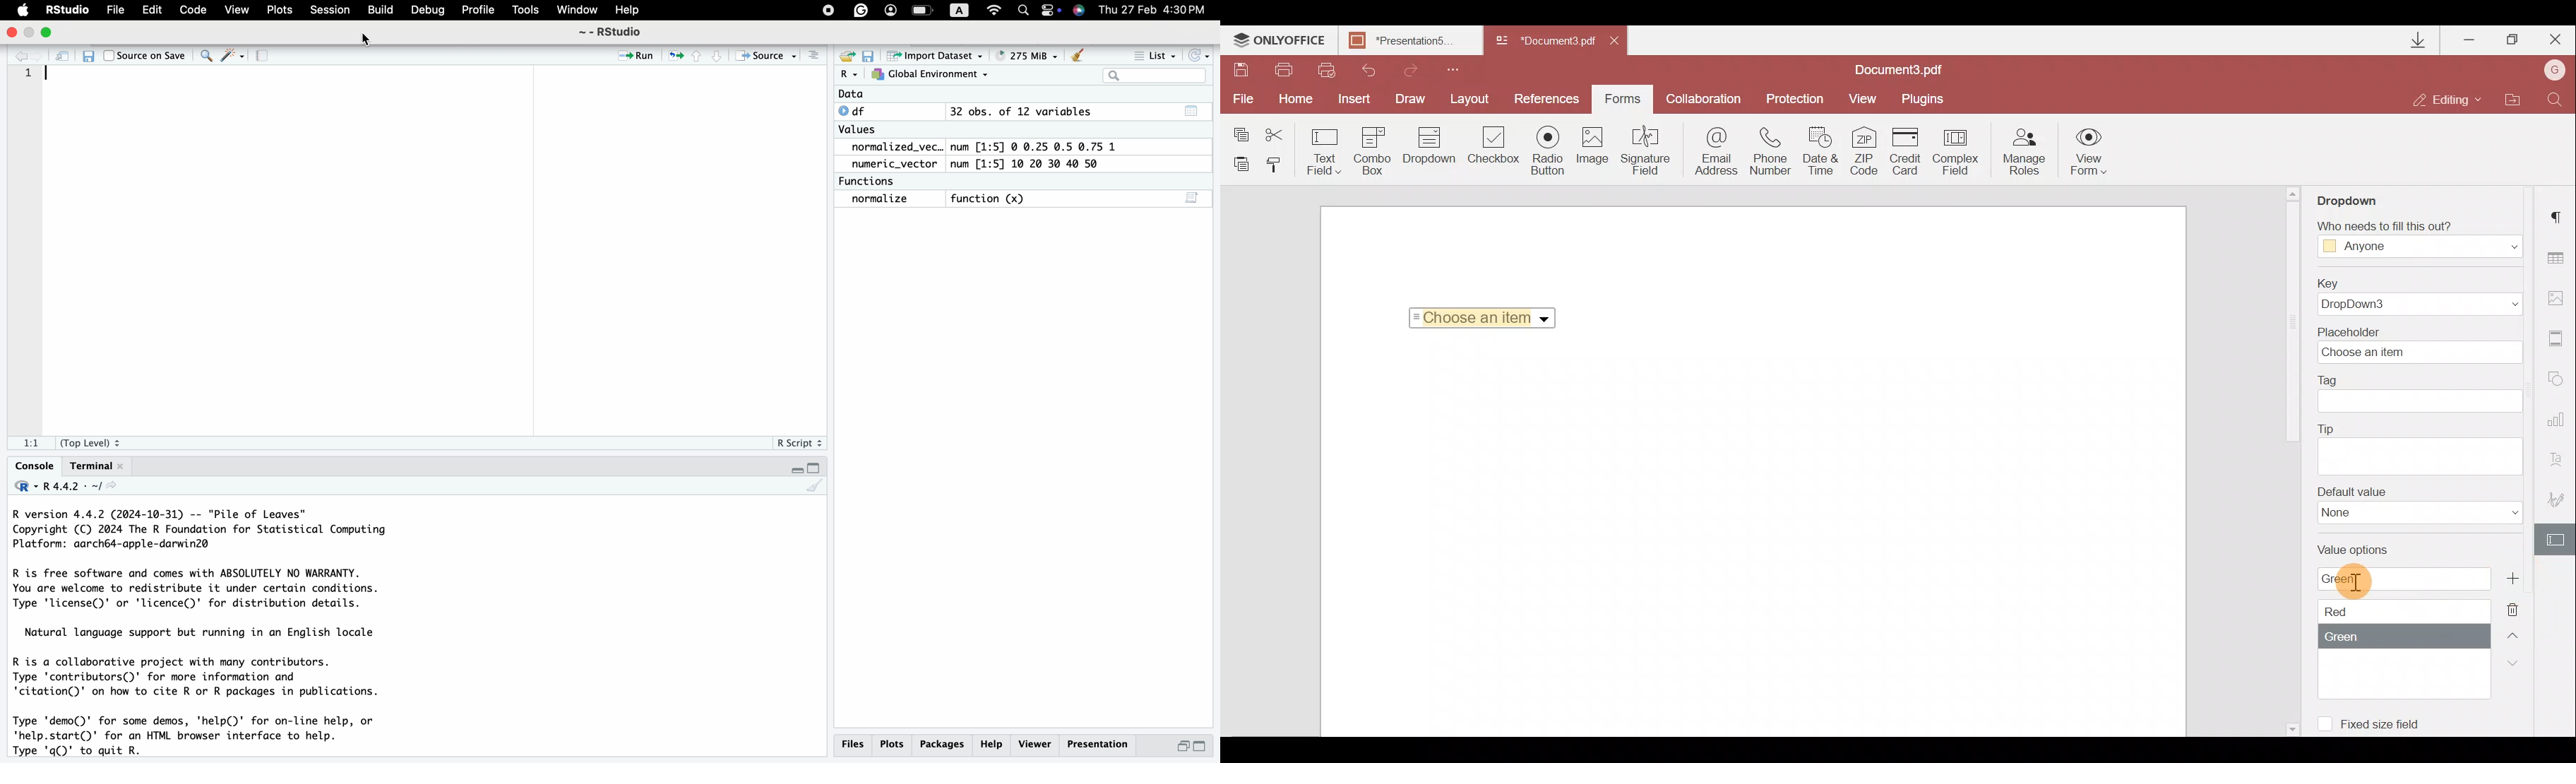 This screenshot has height=784, width=2576. Describe the element at coordinates (1426, 153) in the screenshot. I see `Dropdown` at that location.